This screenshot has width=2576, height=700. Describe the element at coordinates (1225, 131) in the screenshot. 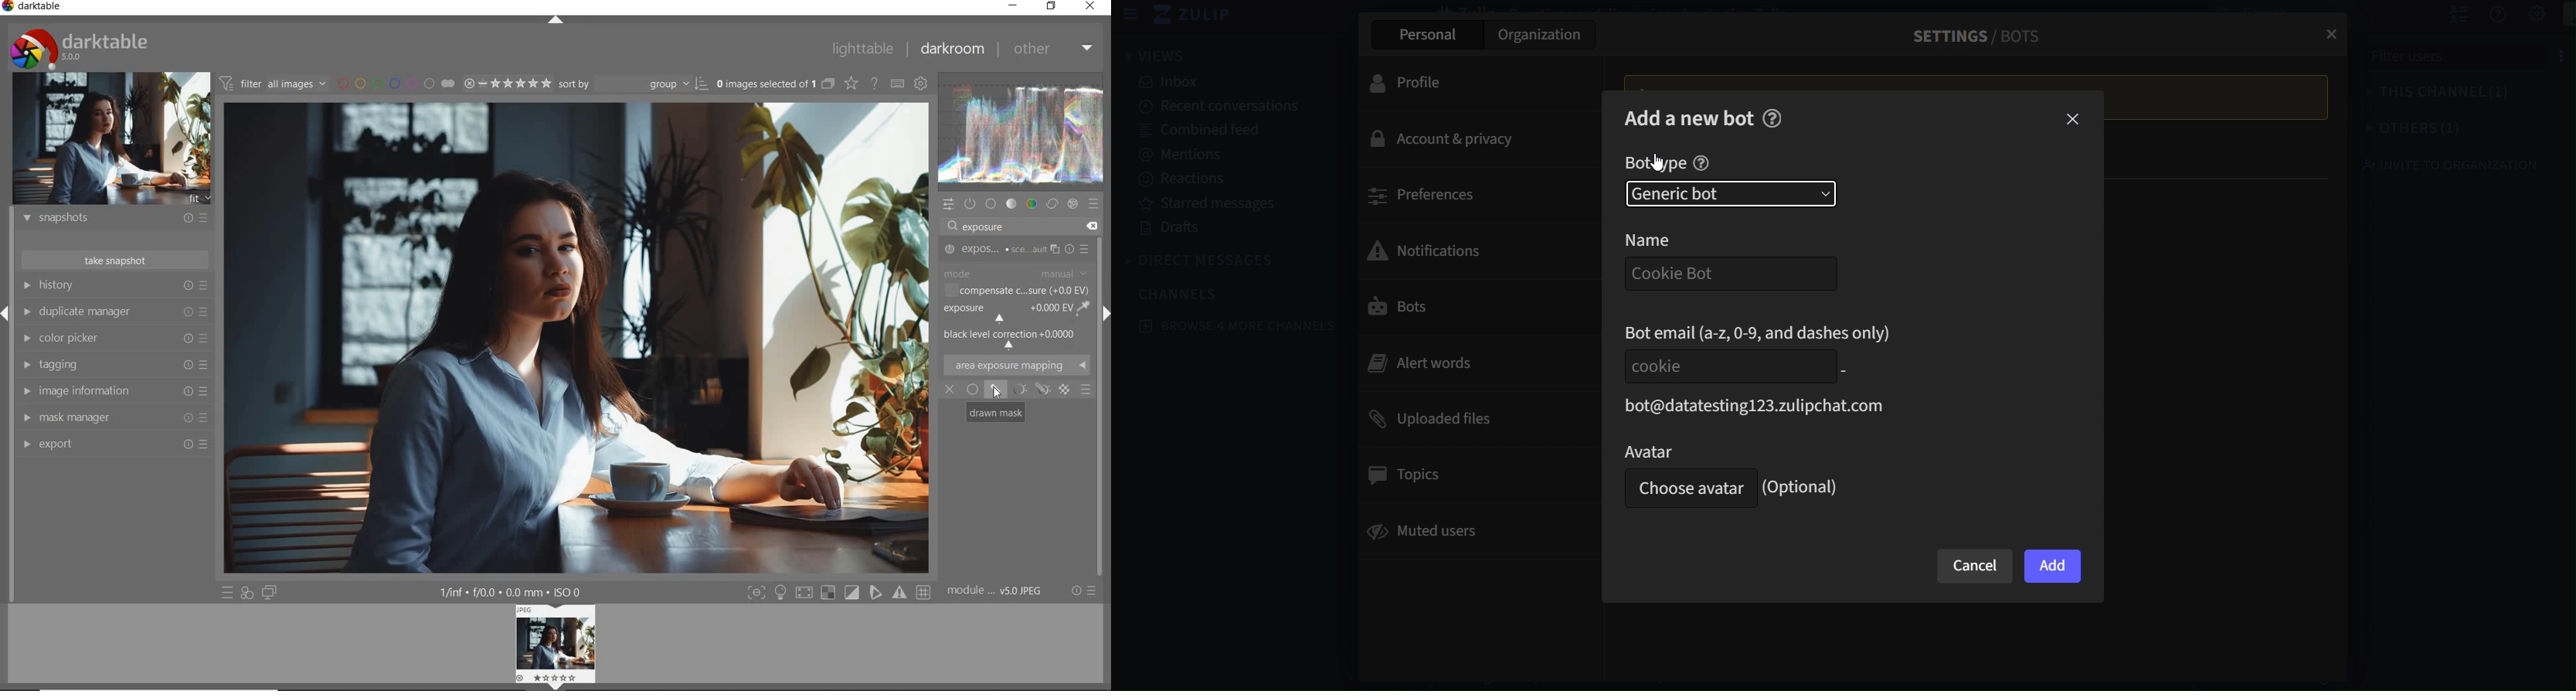

I see `combined feed` at that location.